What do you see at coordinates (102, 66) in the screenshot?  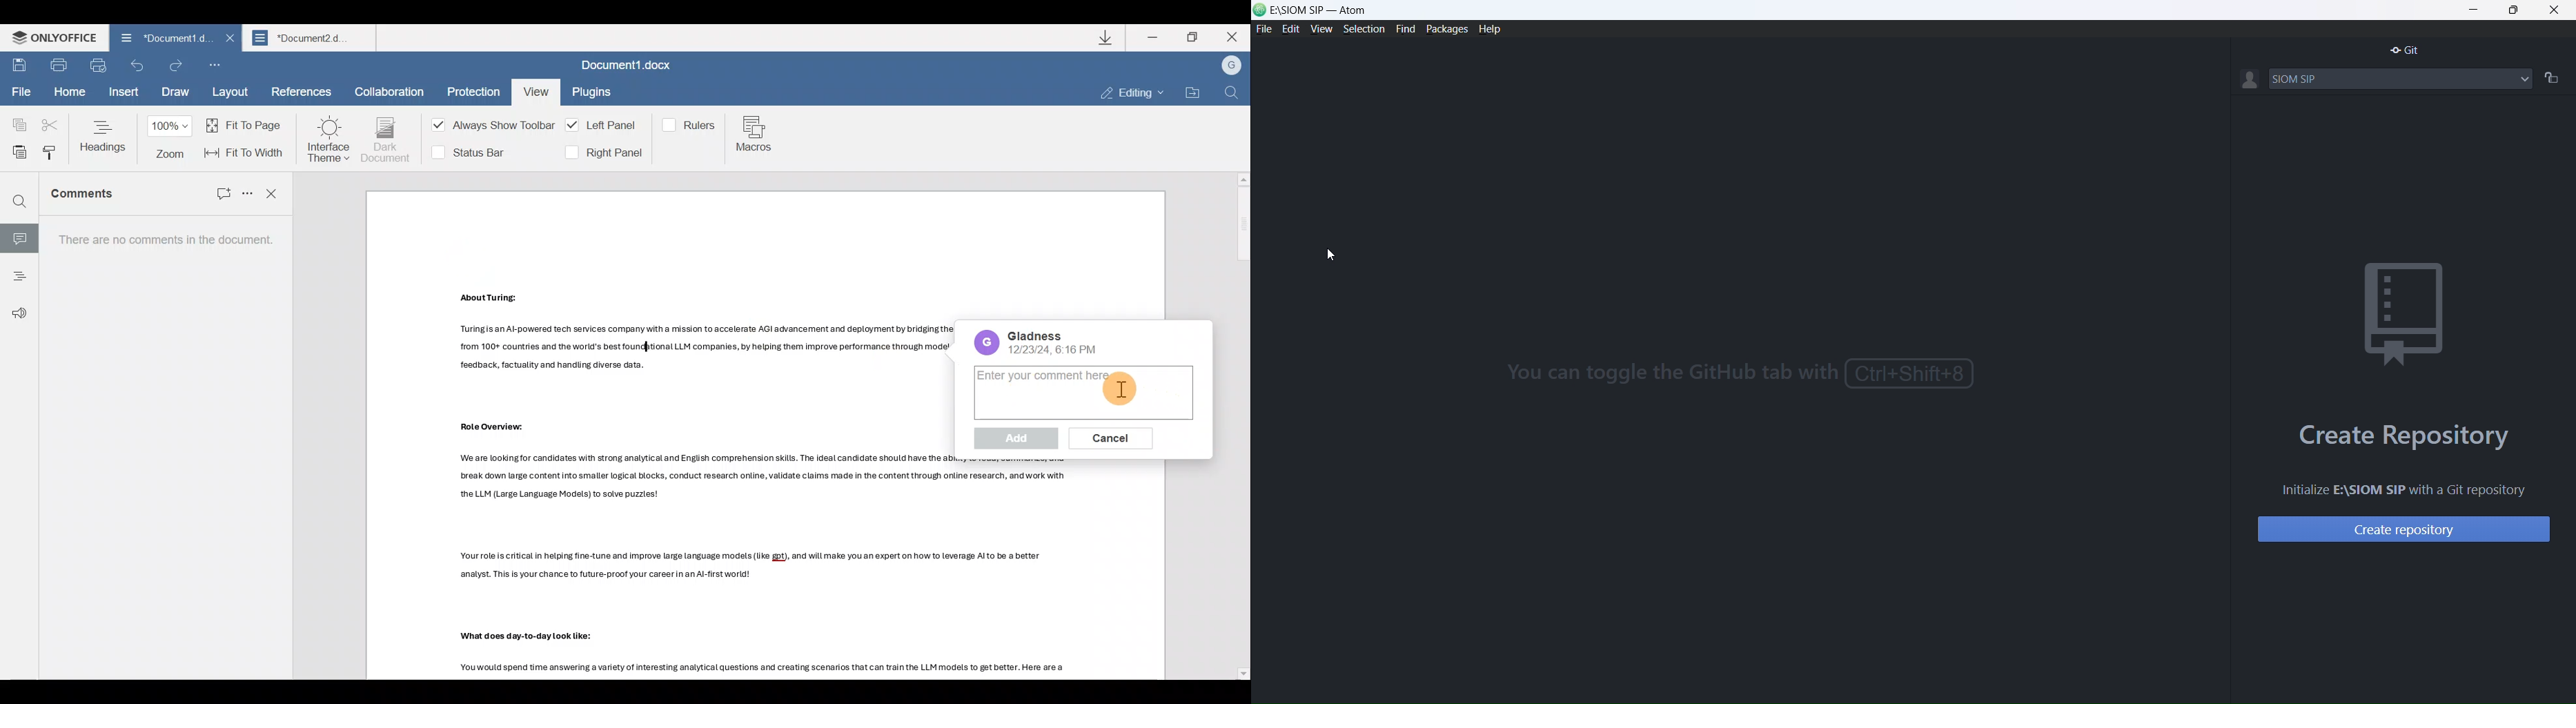 I see `Quick print` at bounding box center [102, 66].